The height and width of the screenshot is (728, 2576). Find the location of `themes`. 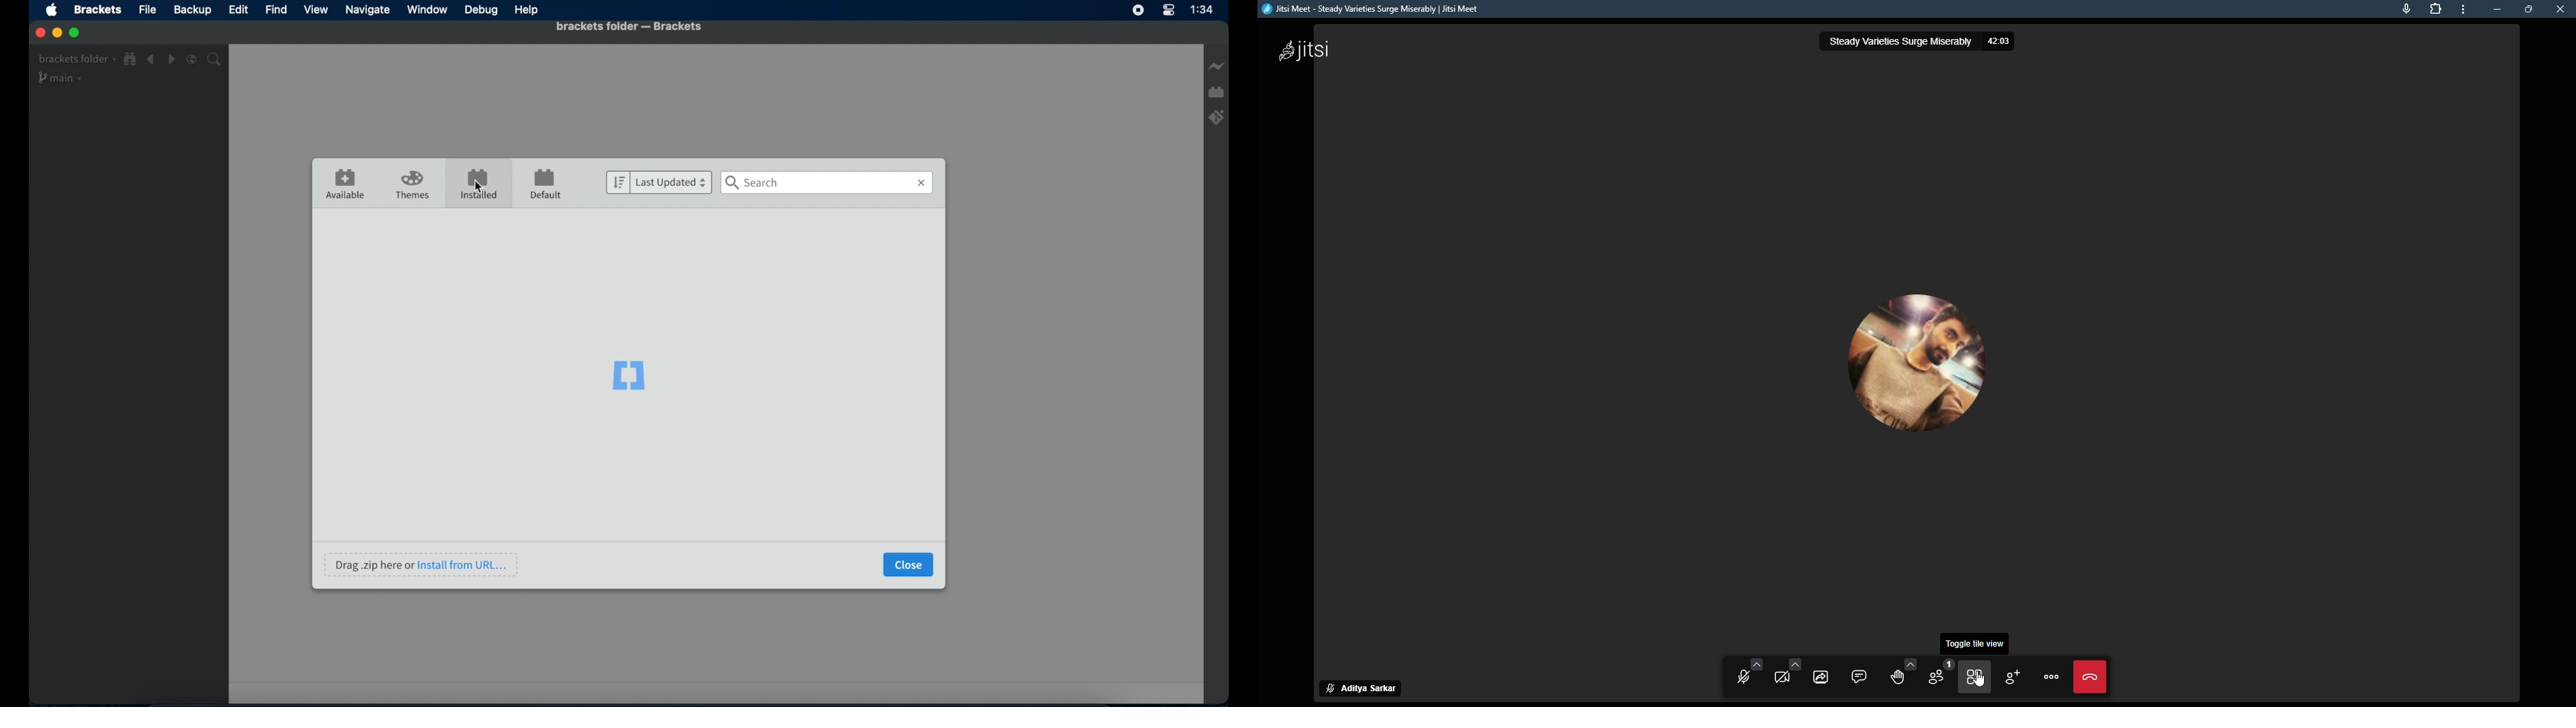

themes is located at coordinates (412, 185).